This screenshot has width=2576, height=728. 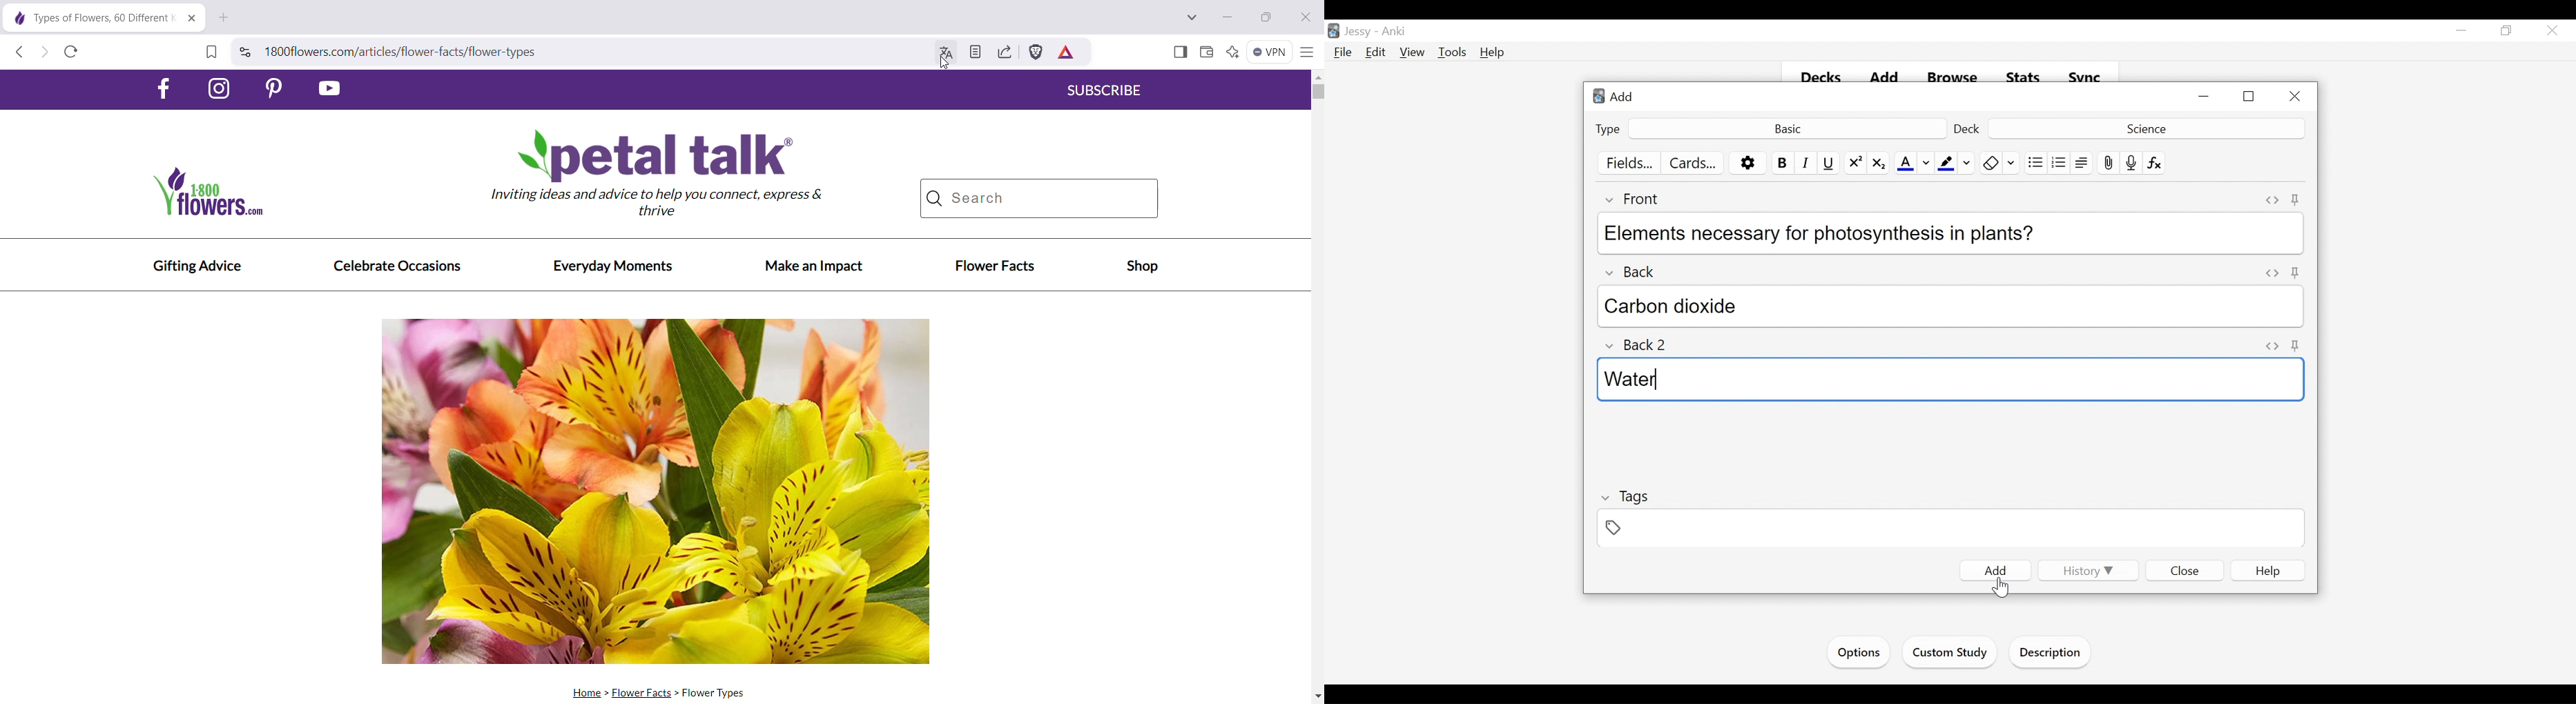 What do you see at coordinates (1996, 570) in the screenshot?
I see `Add` at bounding box center [1996, 570].